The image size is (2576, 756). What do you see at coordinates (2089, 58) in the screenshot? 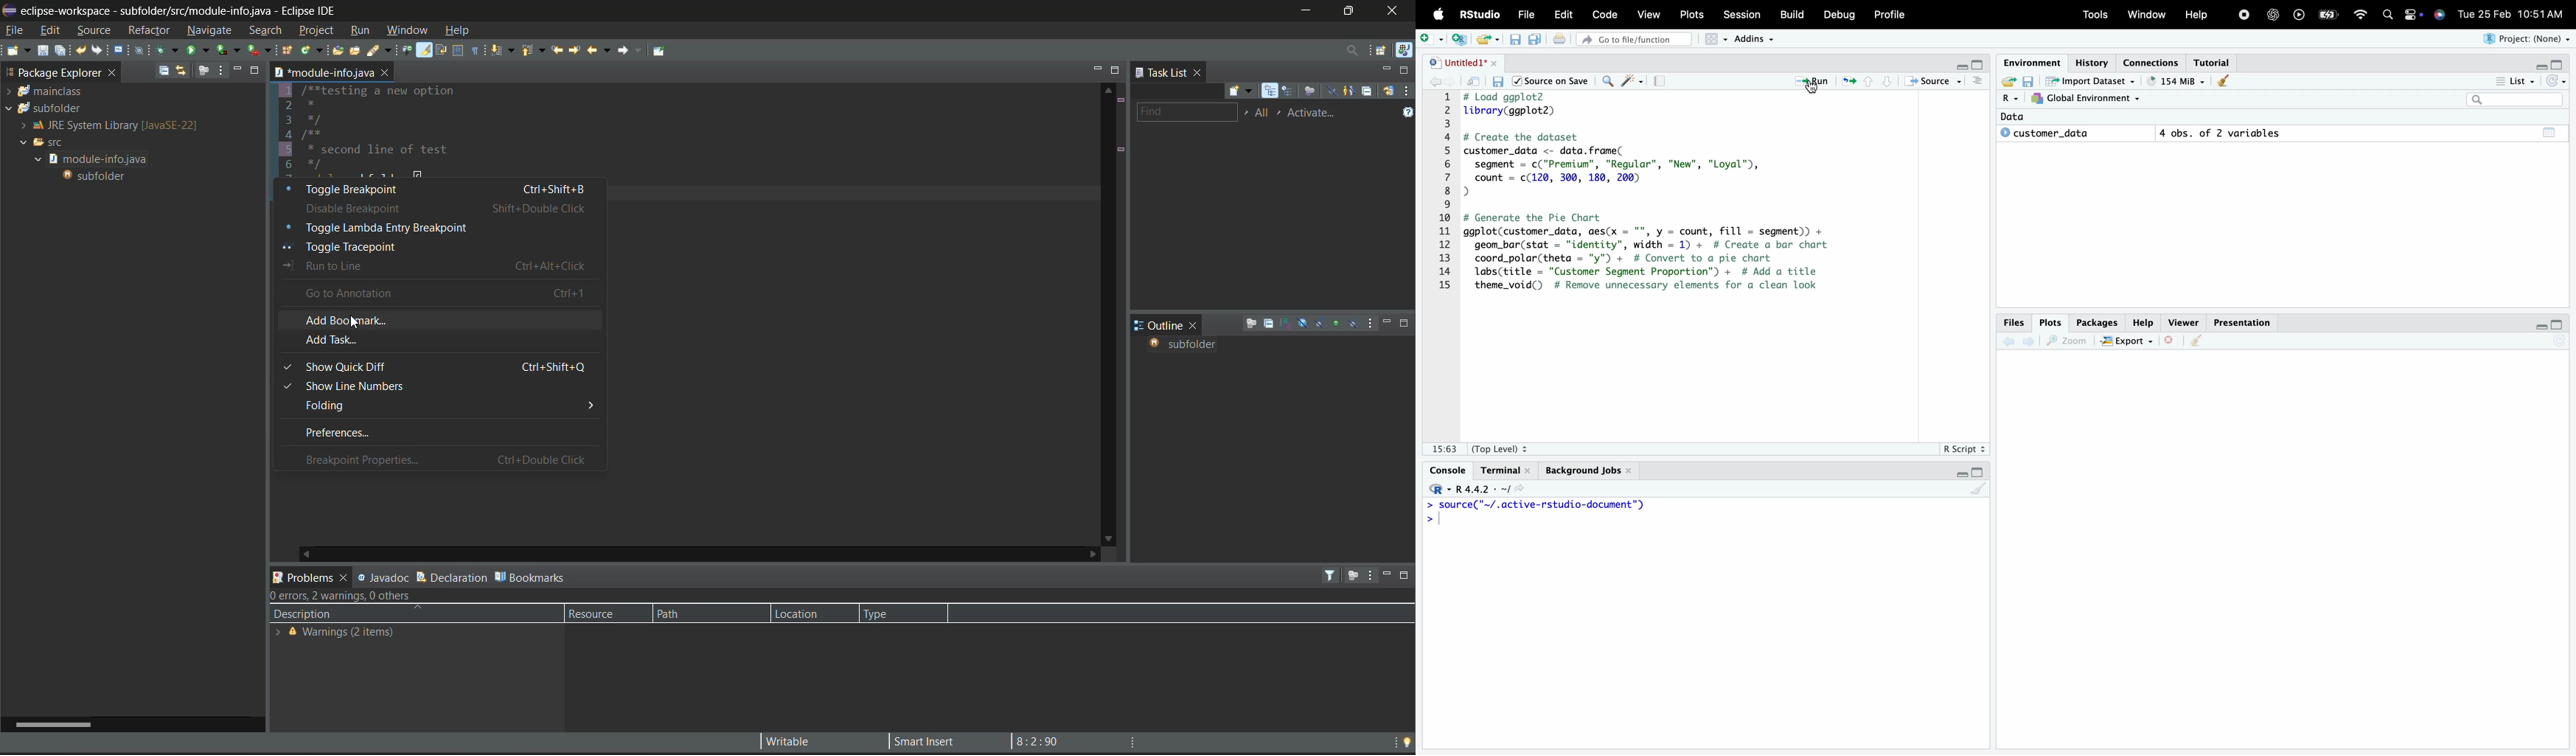
I see `History` at bounding box center [2089, 58].